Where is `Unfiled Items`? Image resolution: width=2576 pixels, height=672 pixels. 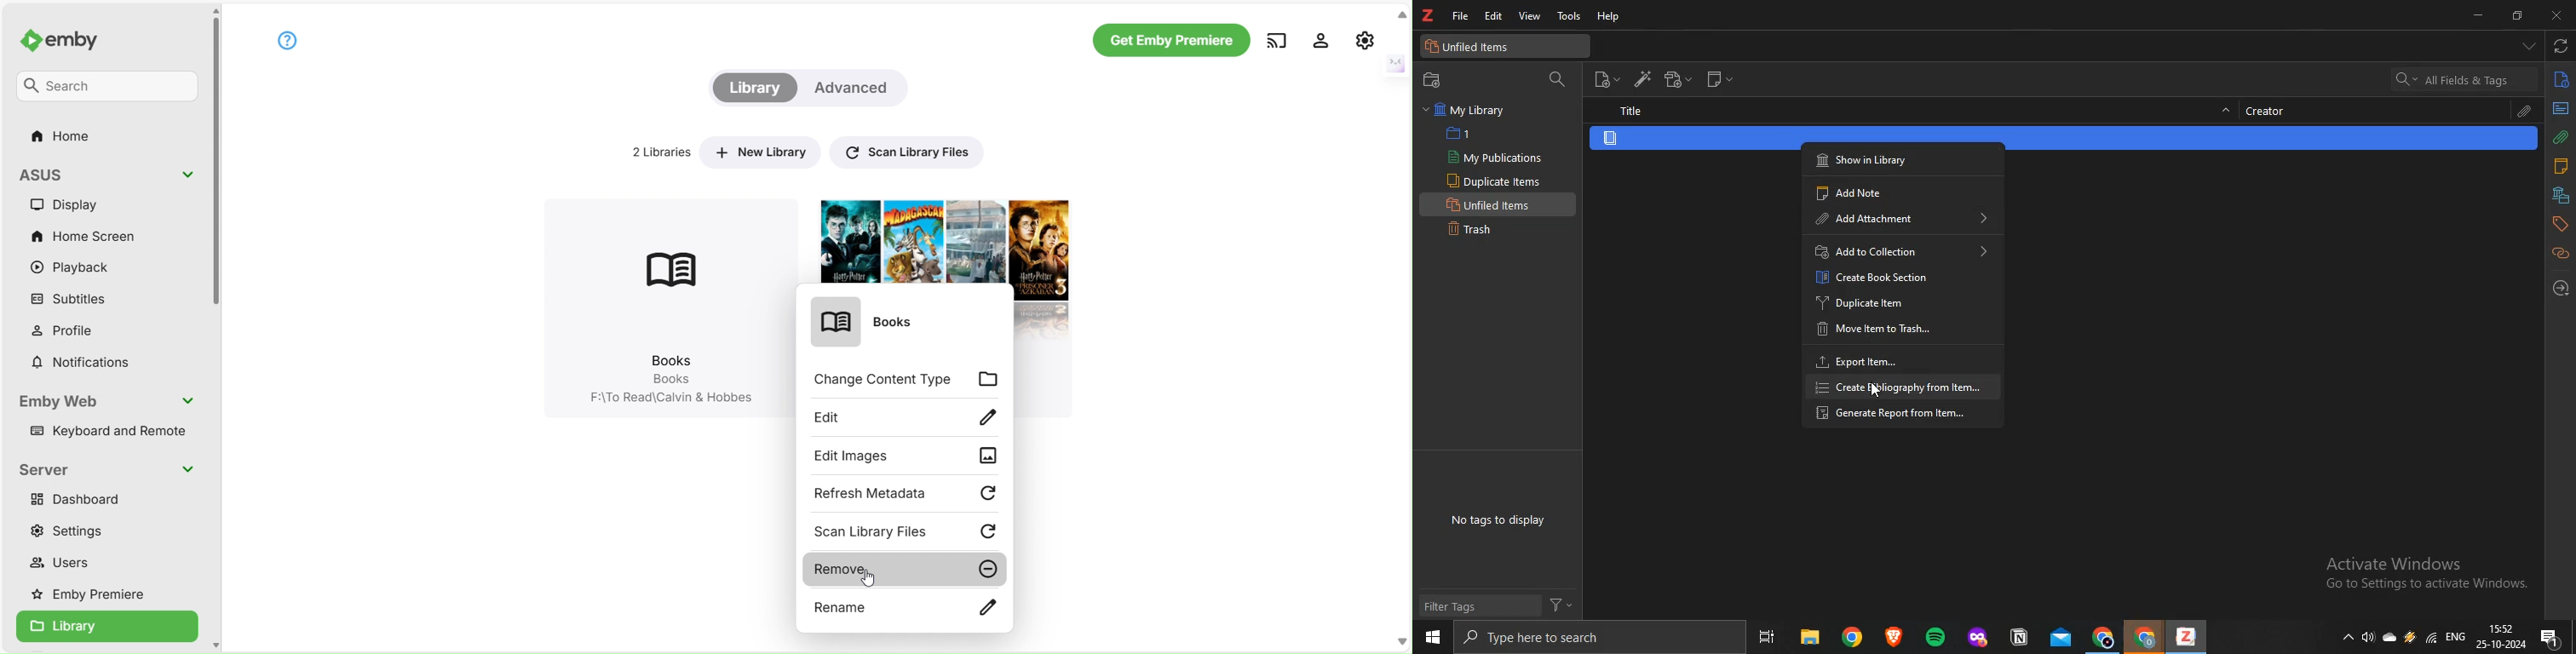
Unfiled Items is located at coordinates (1492, 204).